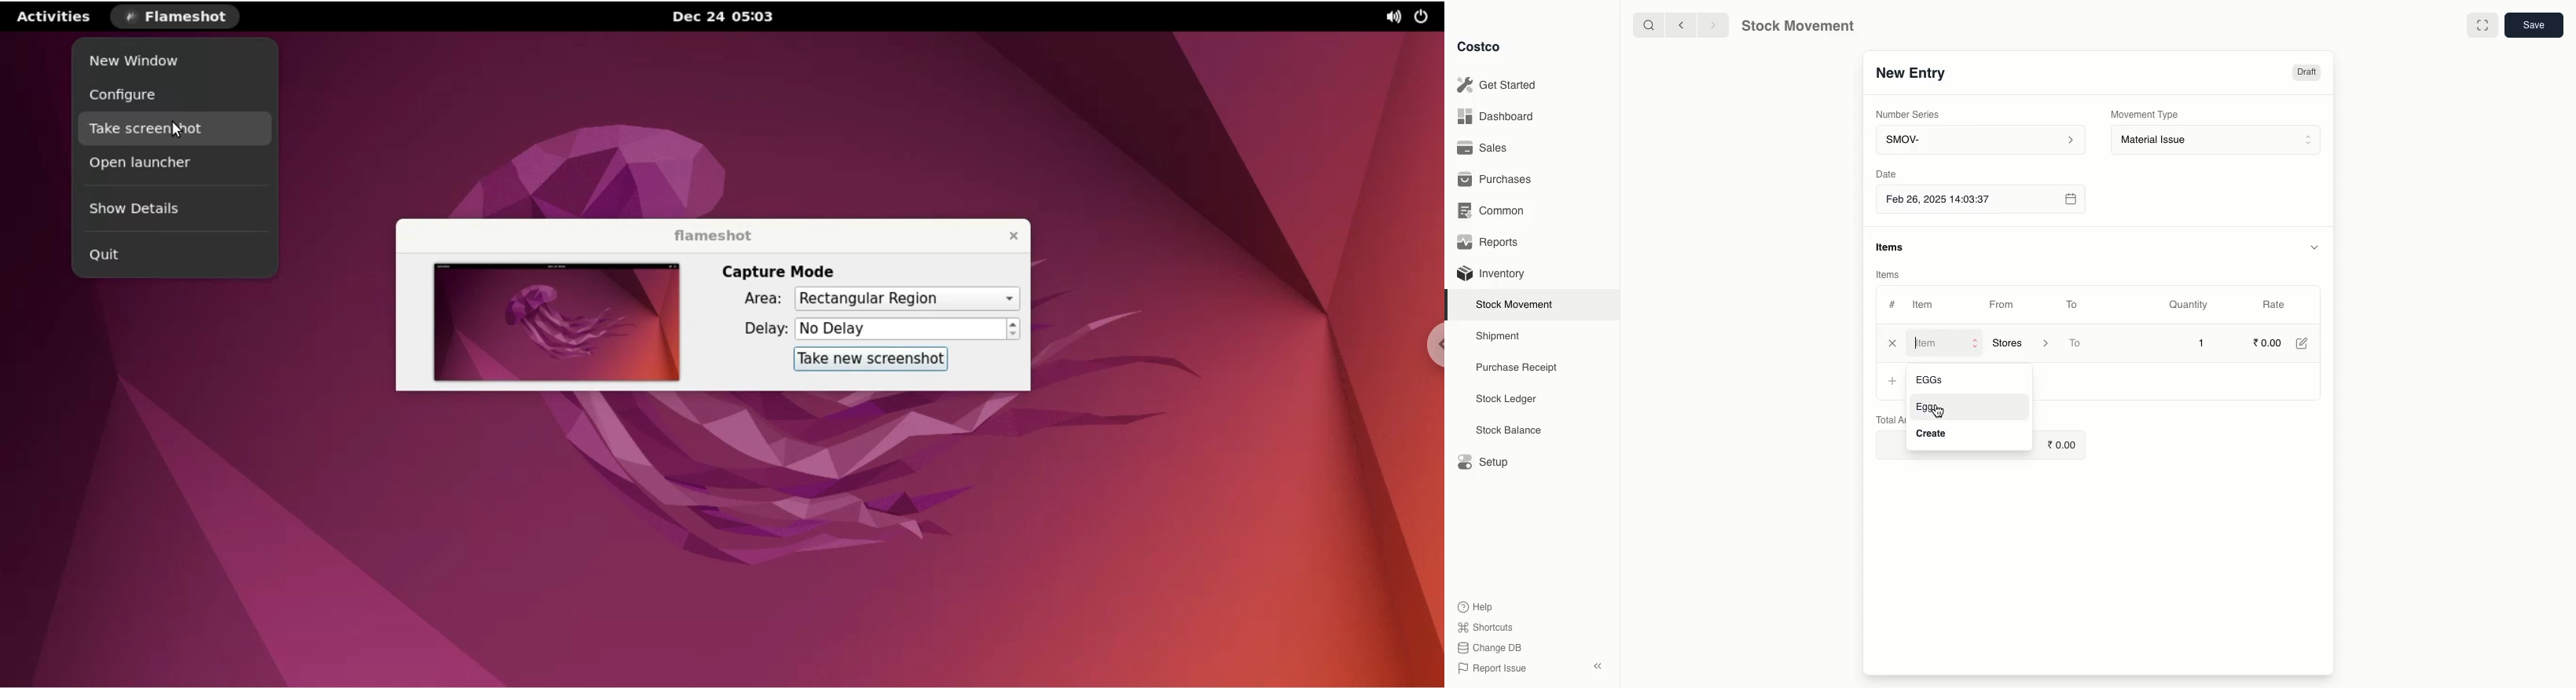 The image size is (2576, 700). What do you see at coordinates (1892, 247) in the screenshot?
I see `items` at bounding box center [1892, 247].